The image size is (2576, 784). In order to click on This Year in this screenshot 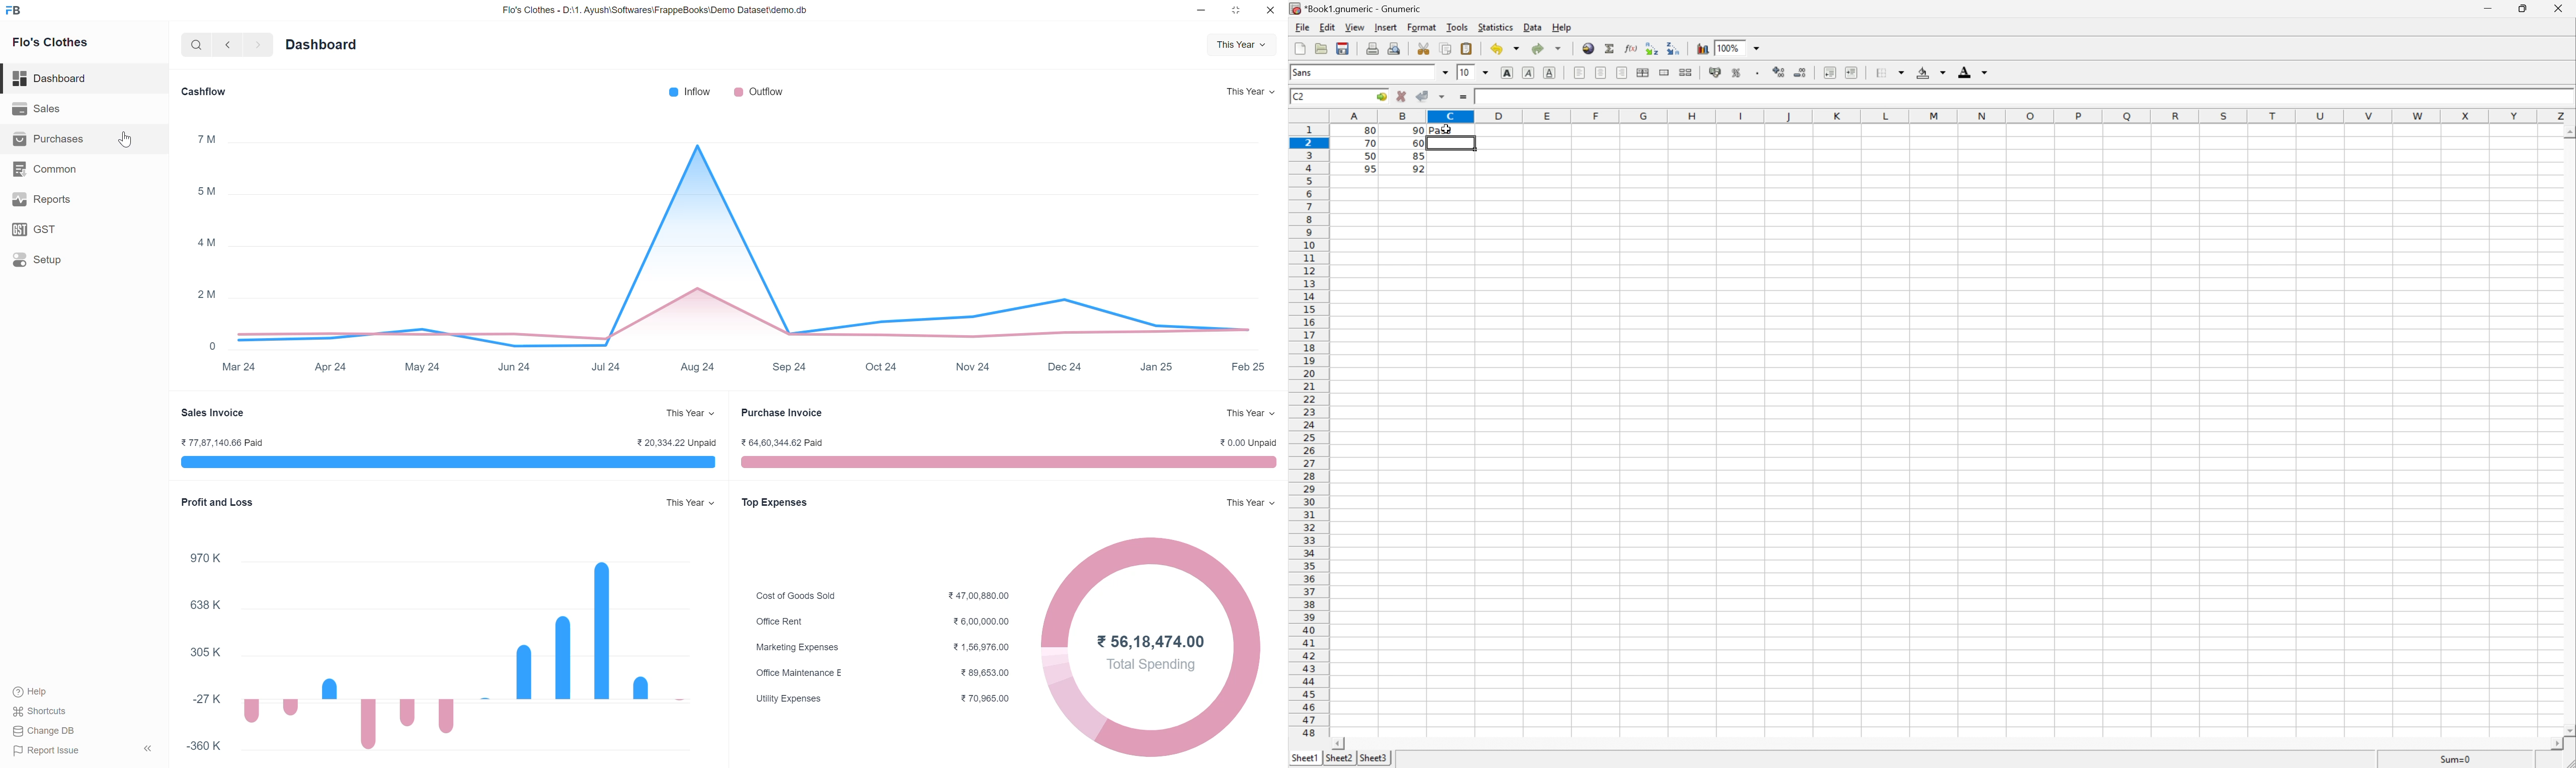, I will do `click(1250, 92)`.